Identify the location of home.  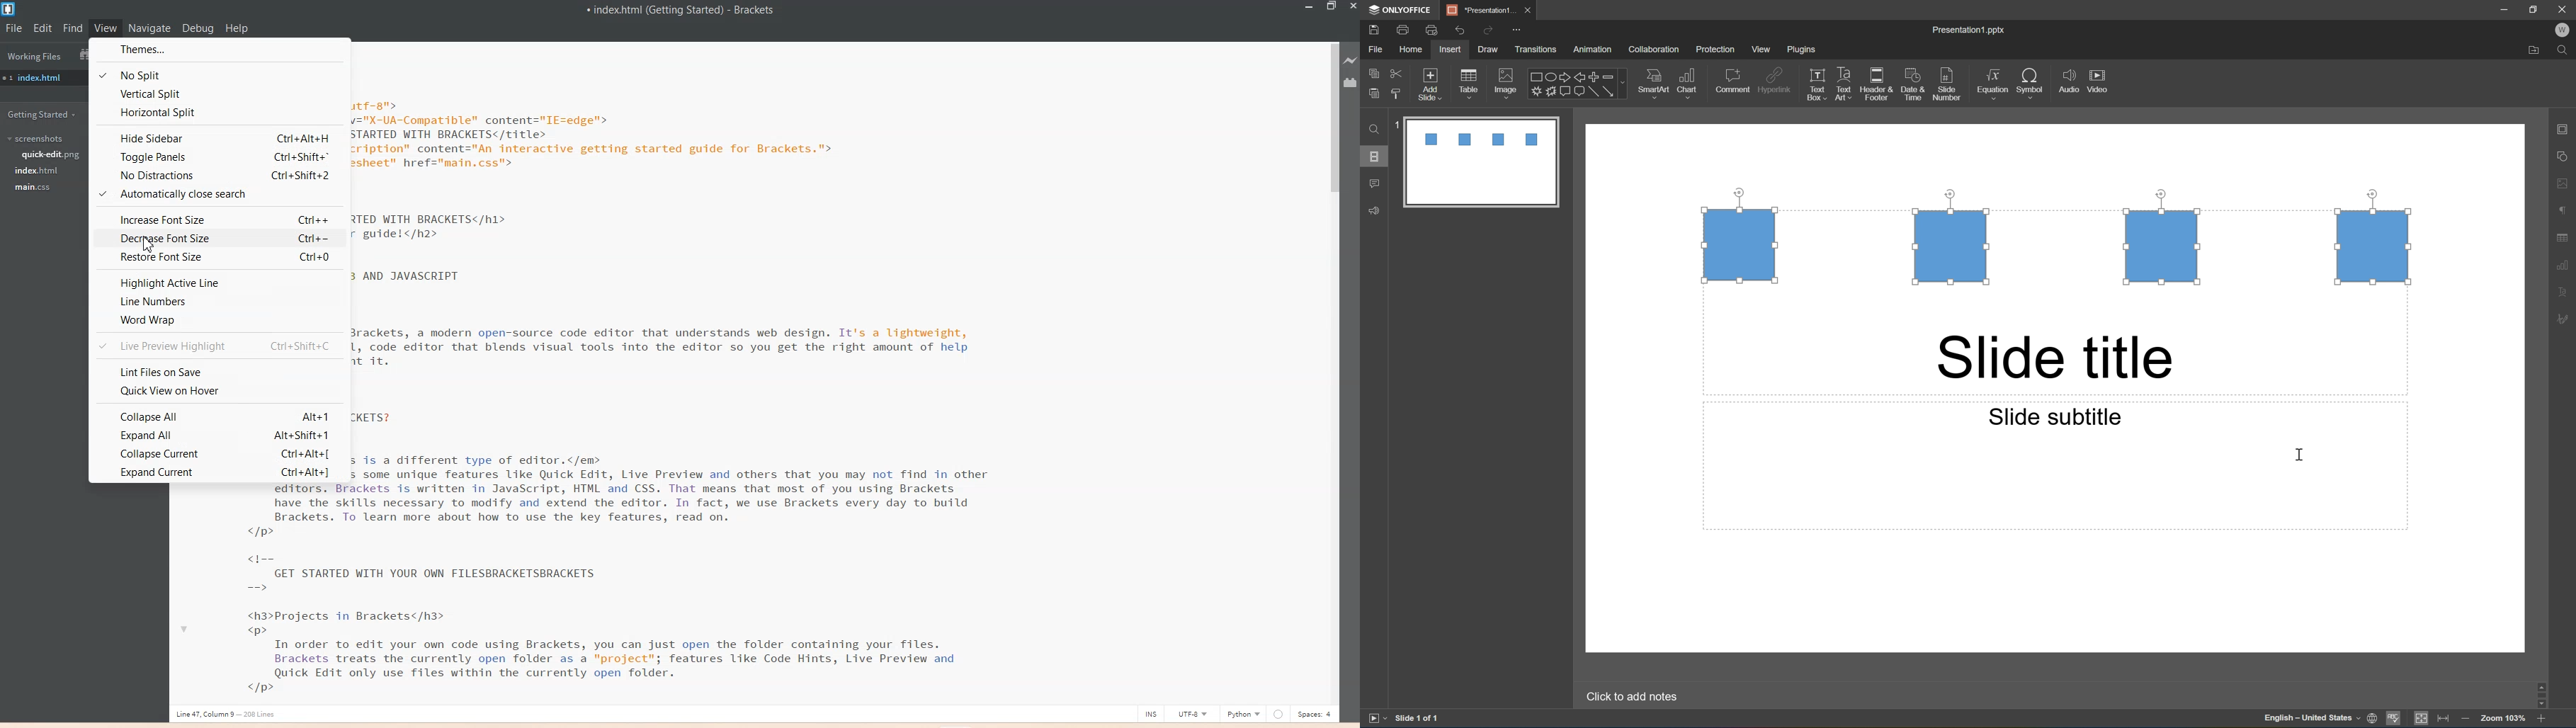
(1410, 50).